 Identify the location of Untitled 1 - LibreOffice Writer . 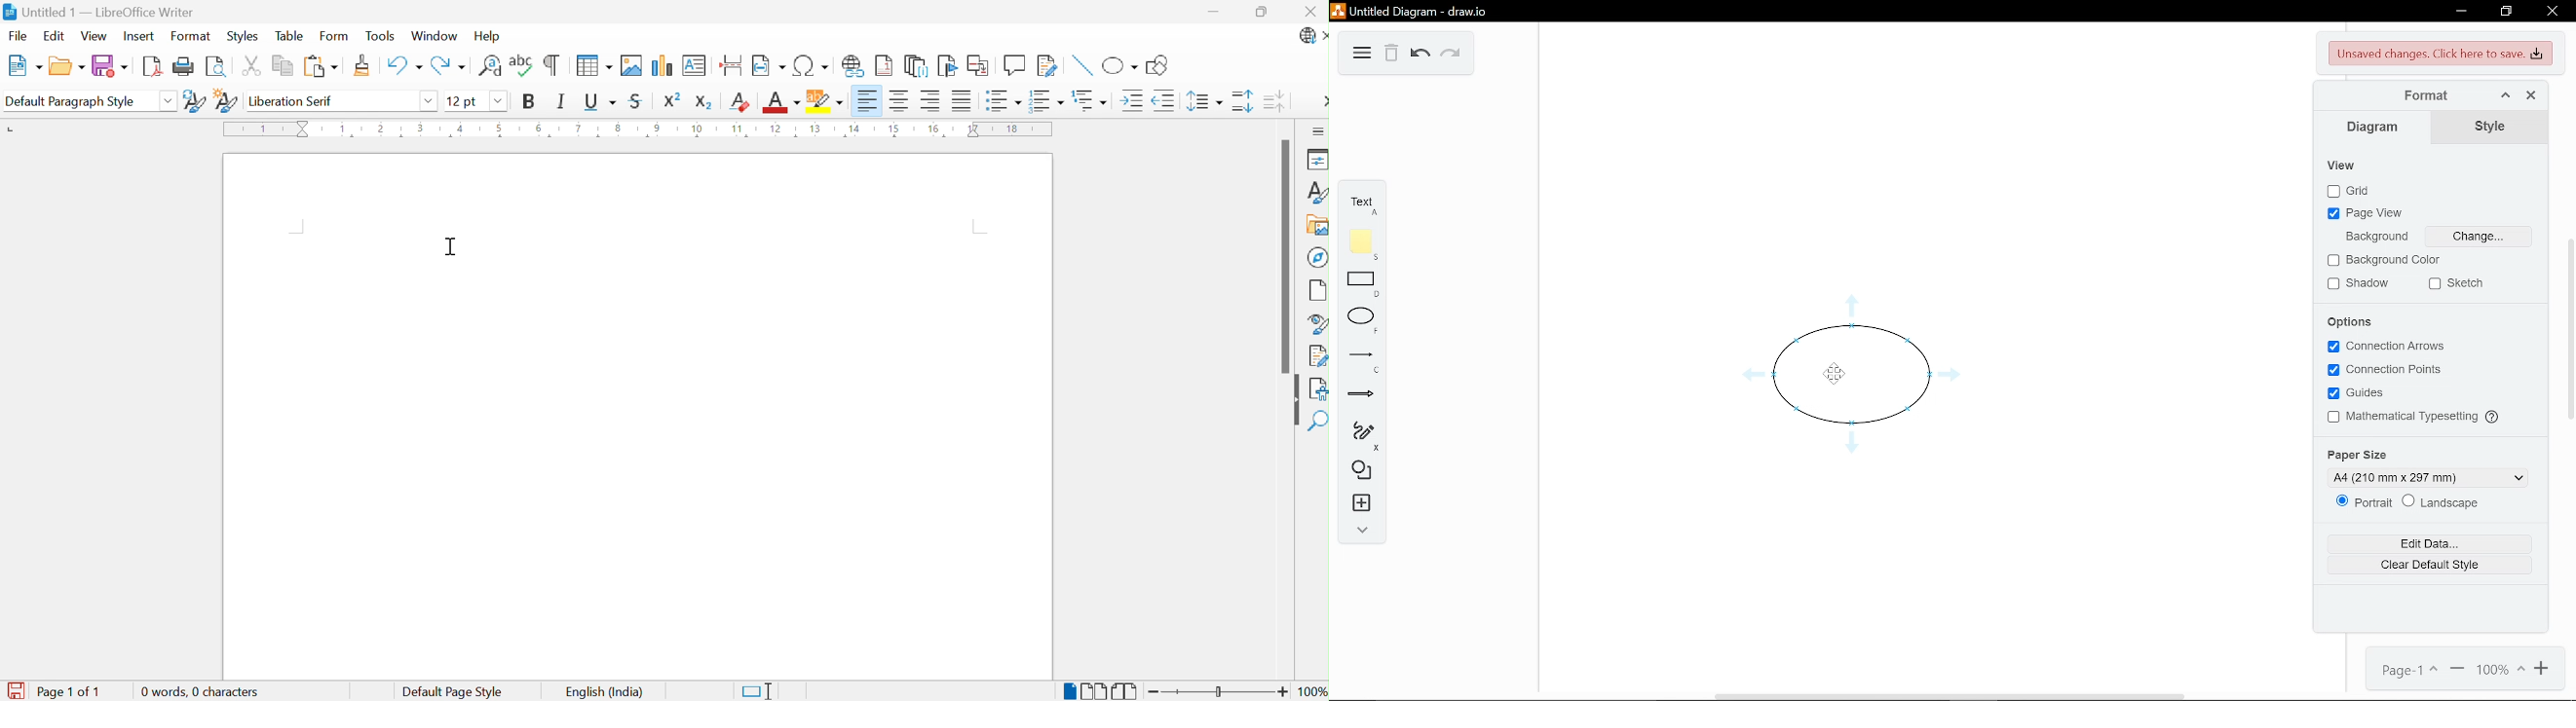
(102, 11).